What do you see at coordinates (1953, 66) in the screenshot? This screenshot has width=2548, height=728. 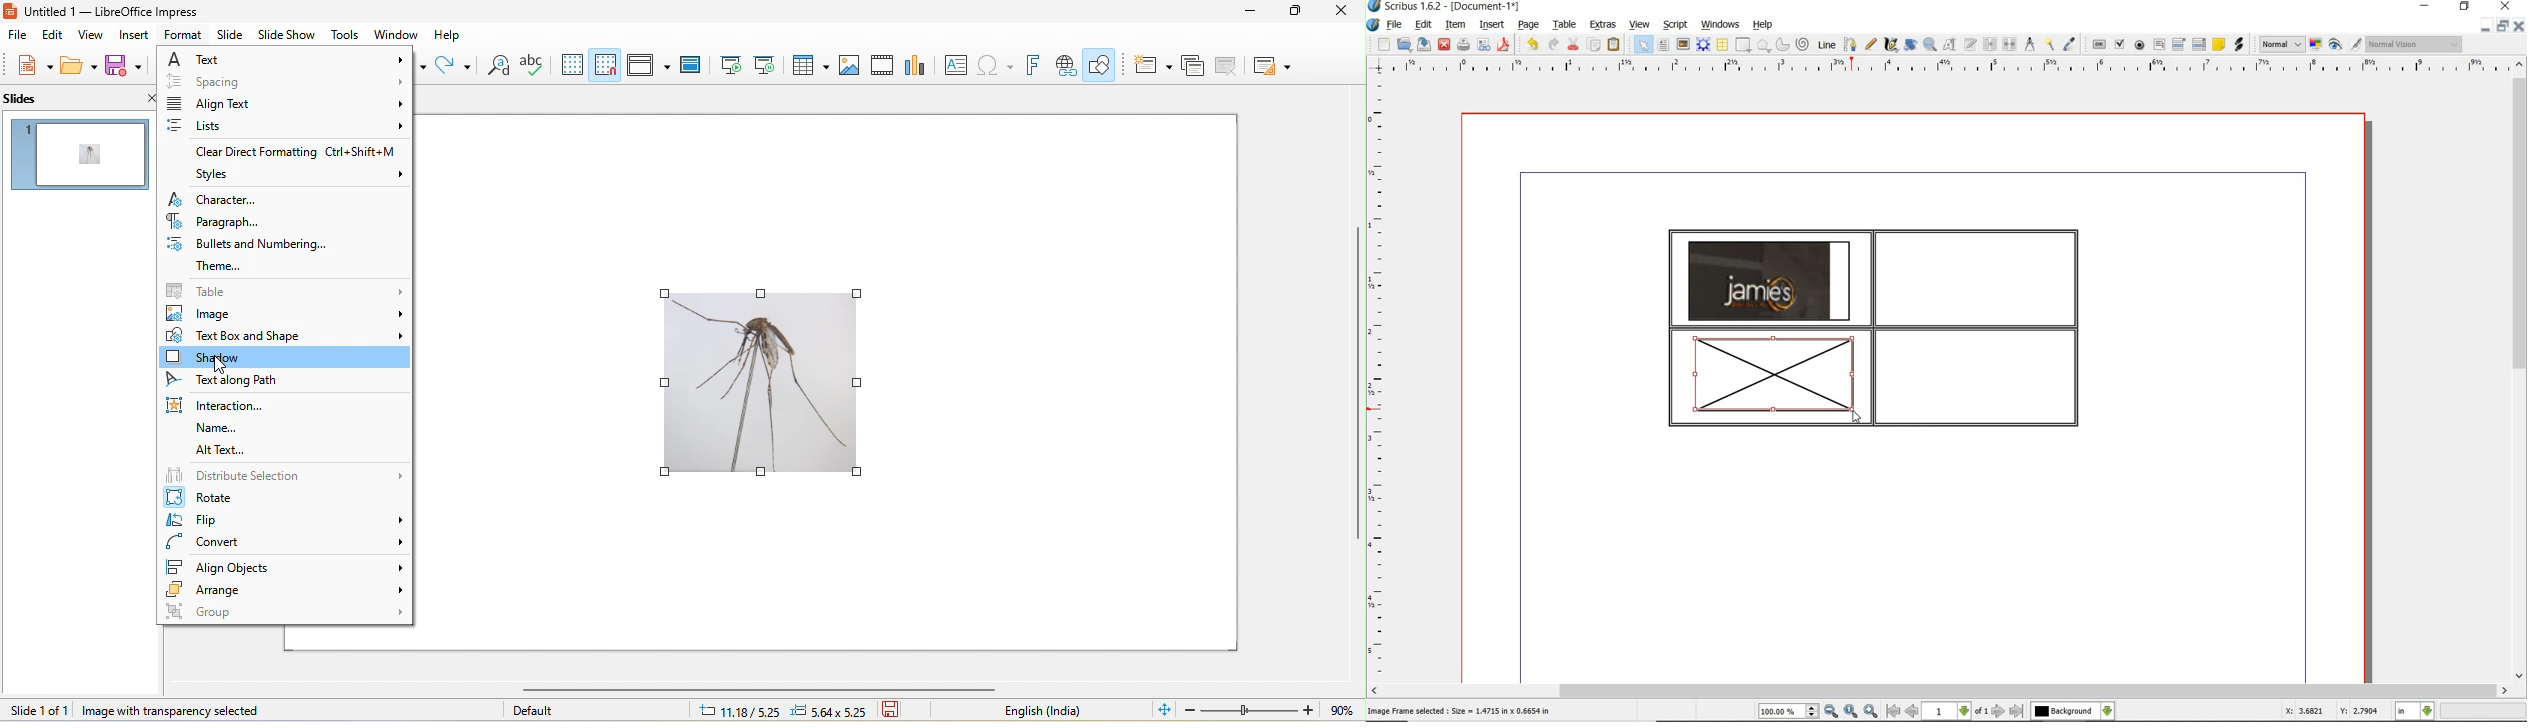 I see `ruler` at bounding box center [1953, 66].